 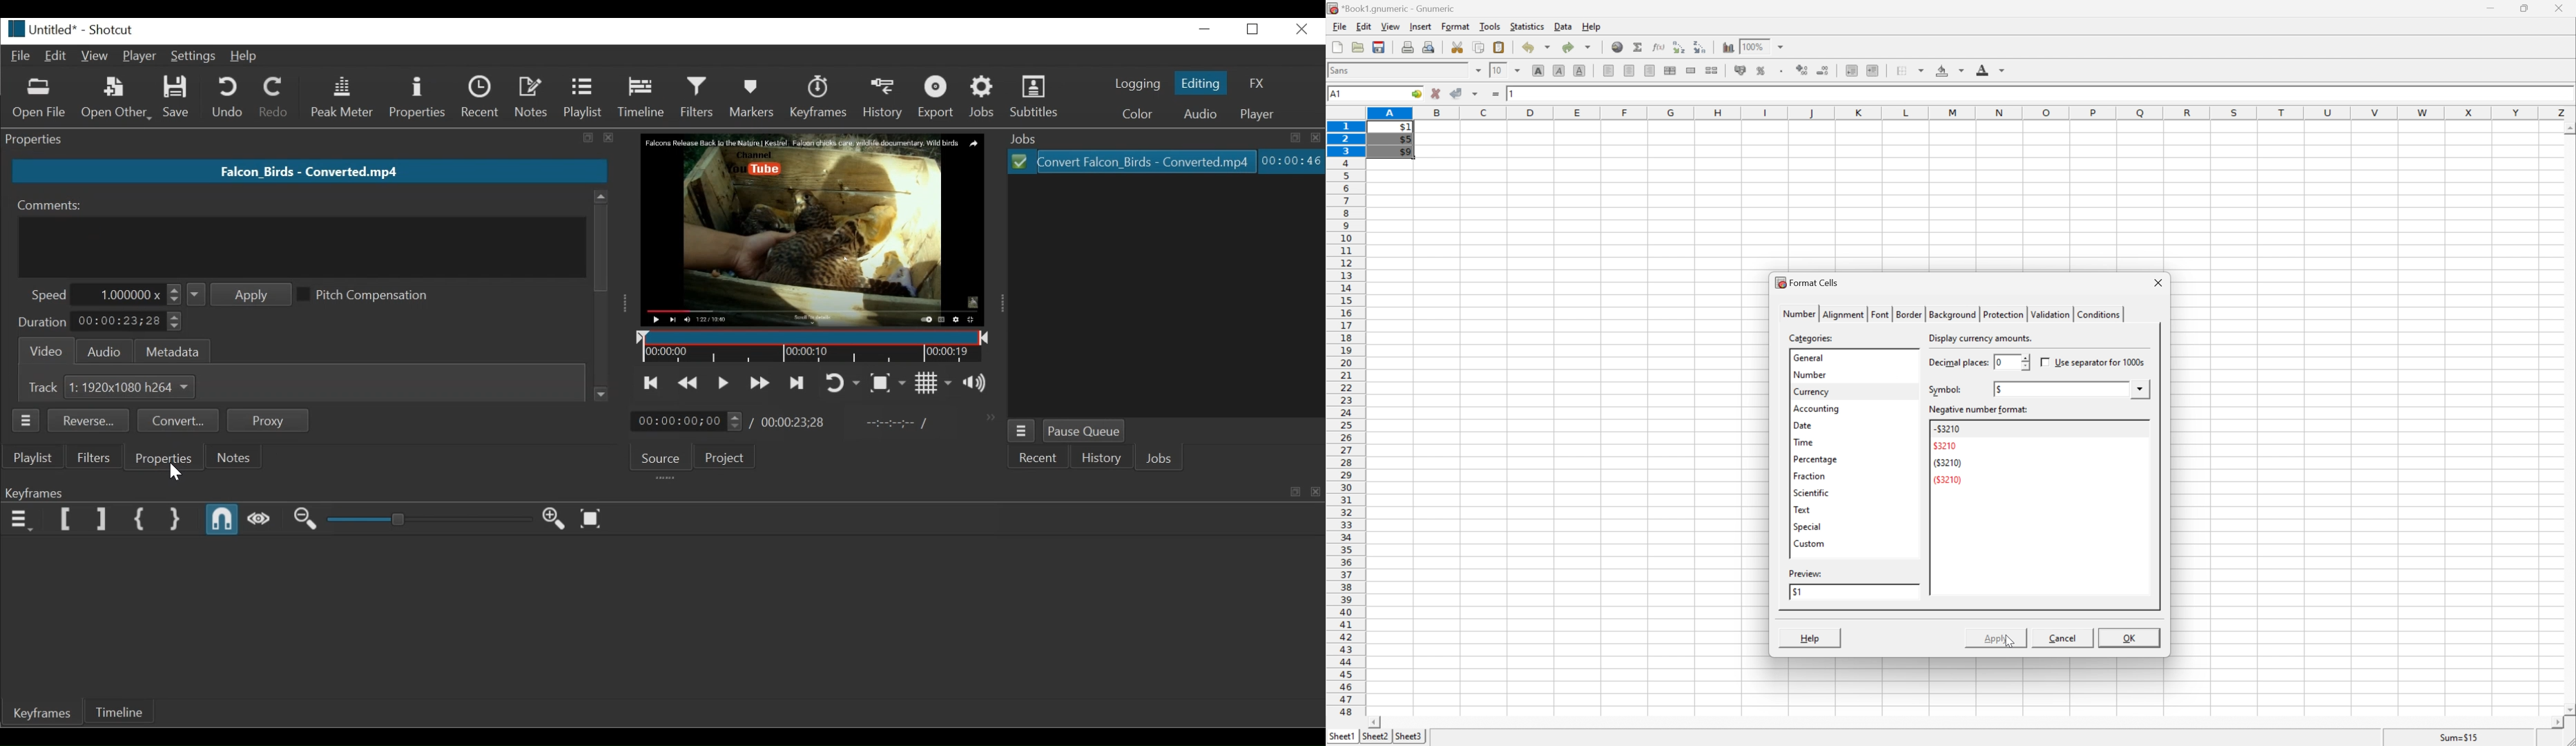 What do you see at coordinates (1761, 70) in the screenshot?
I see `format selection as percentage` at bounding box center [1761, 70].